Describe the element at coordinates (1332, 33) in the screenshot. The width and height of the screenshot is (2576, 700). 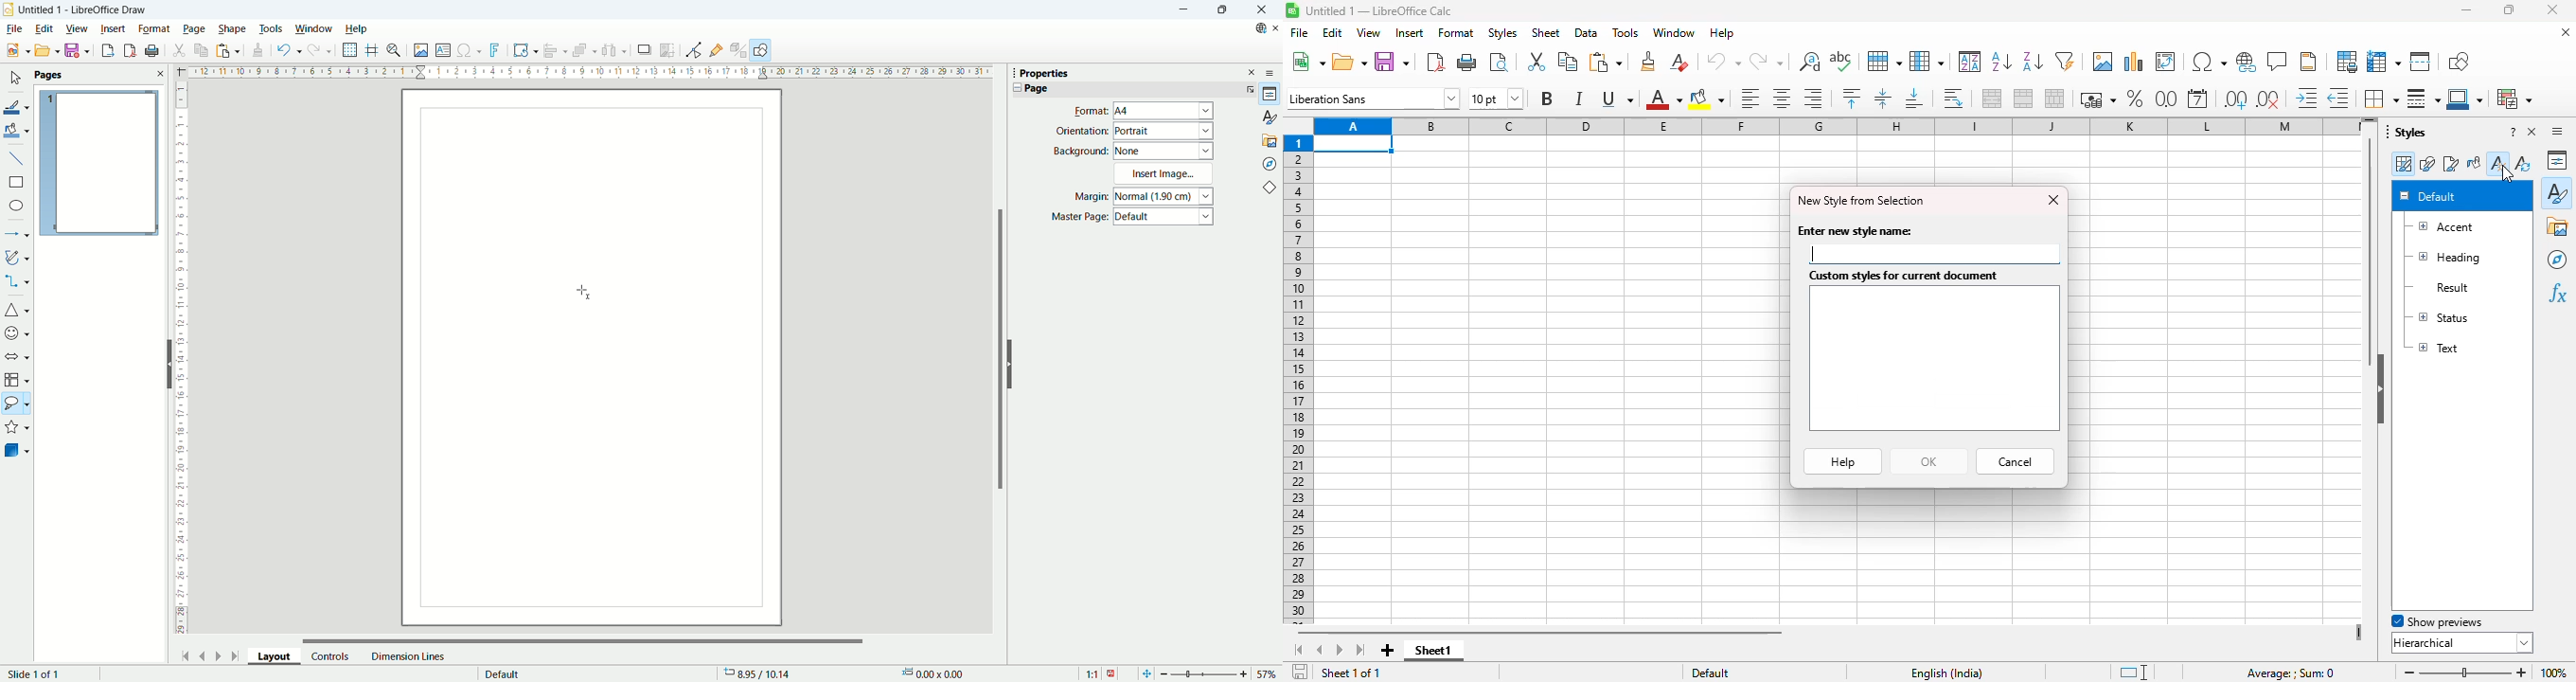
I see `edit` at that location.